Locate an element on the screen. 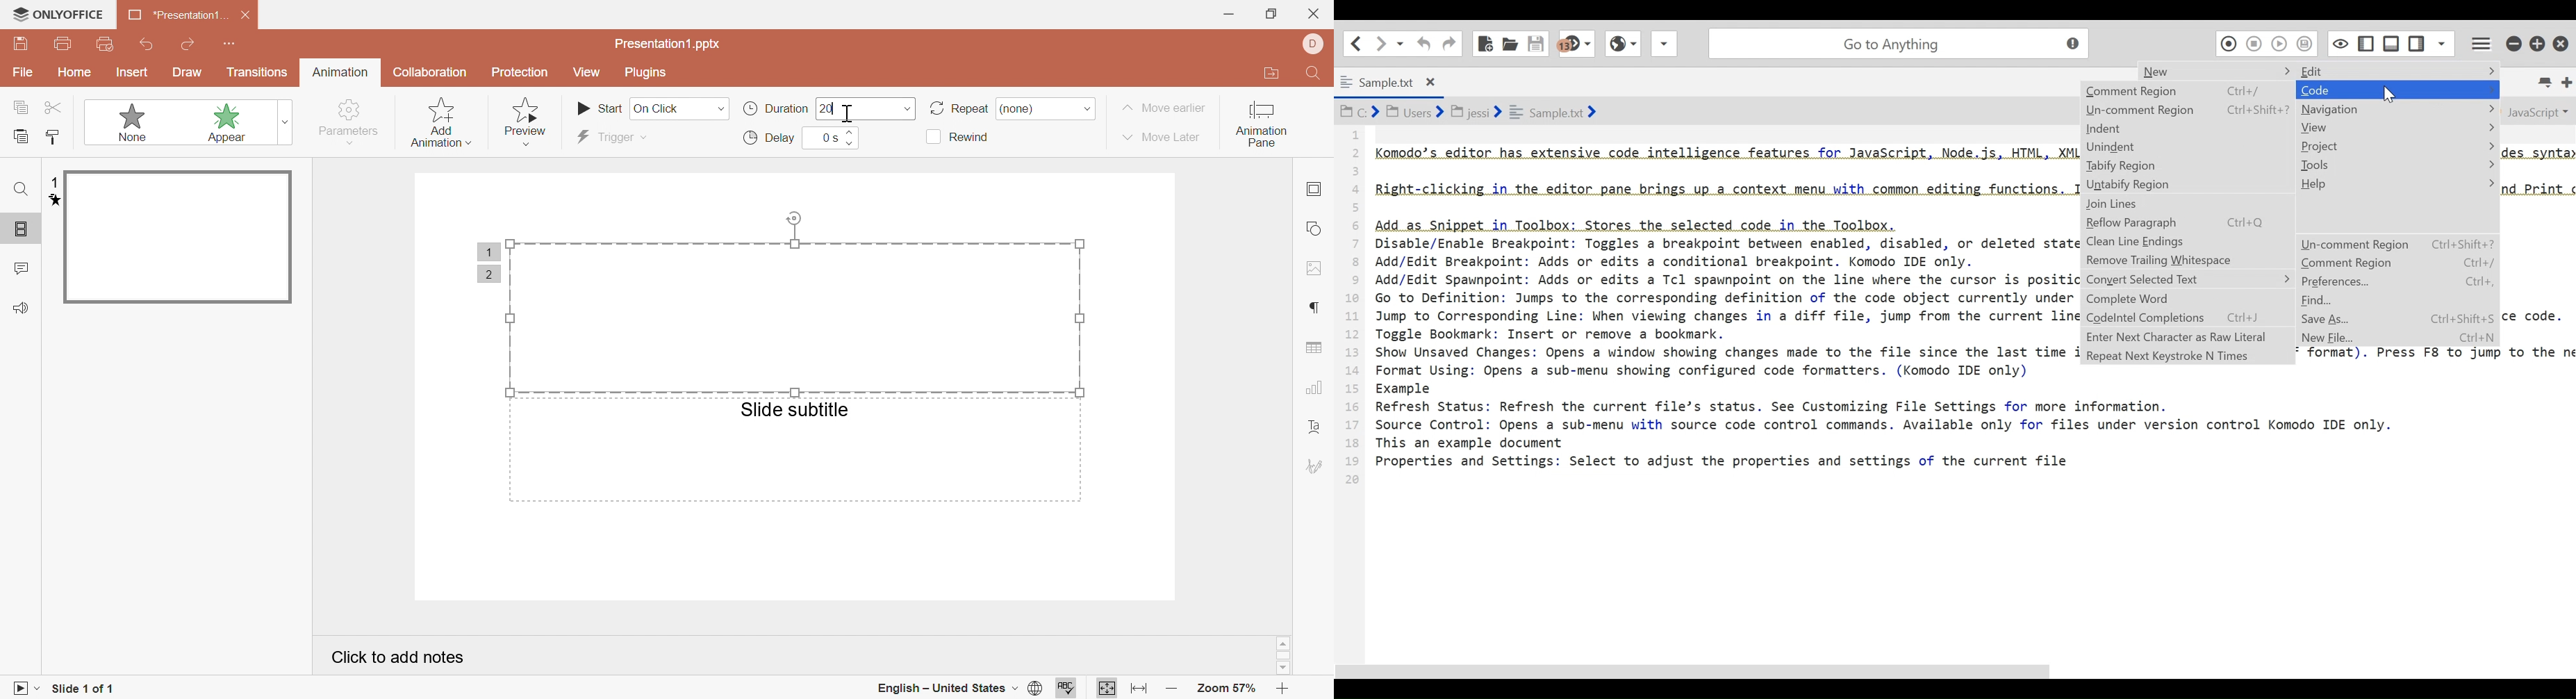 The width and height of the screenshot is (2576, 700). feedback & support is located at coordinates (23, 307).